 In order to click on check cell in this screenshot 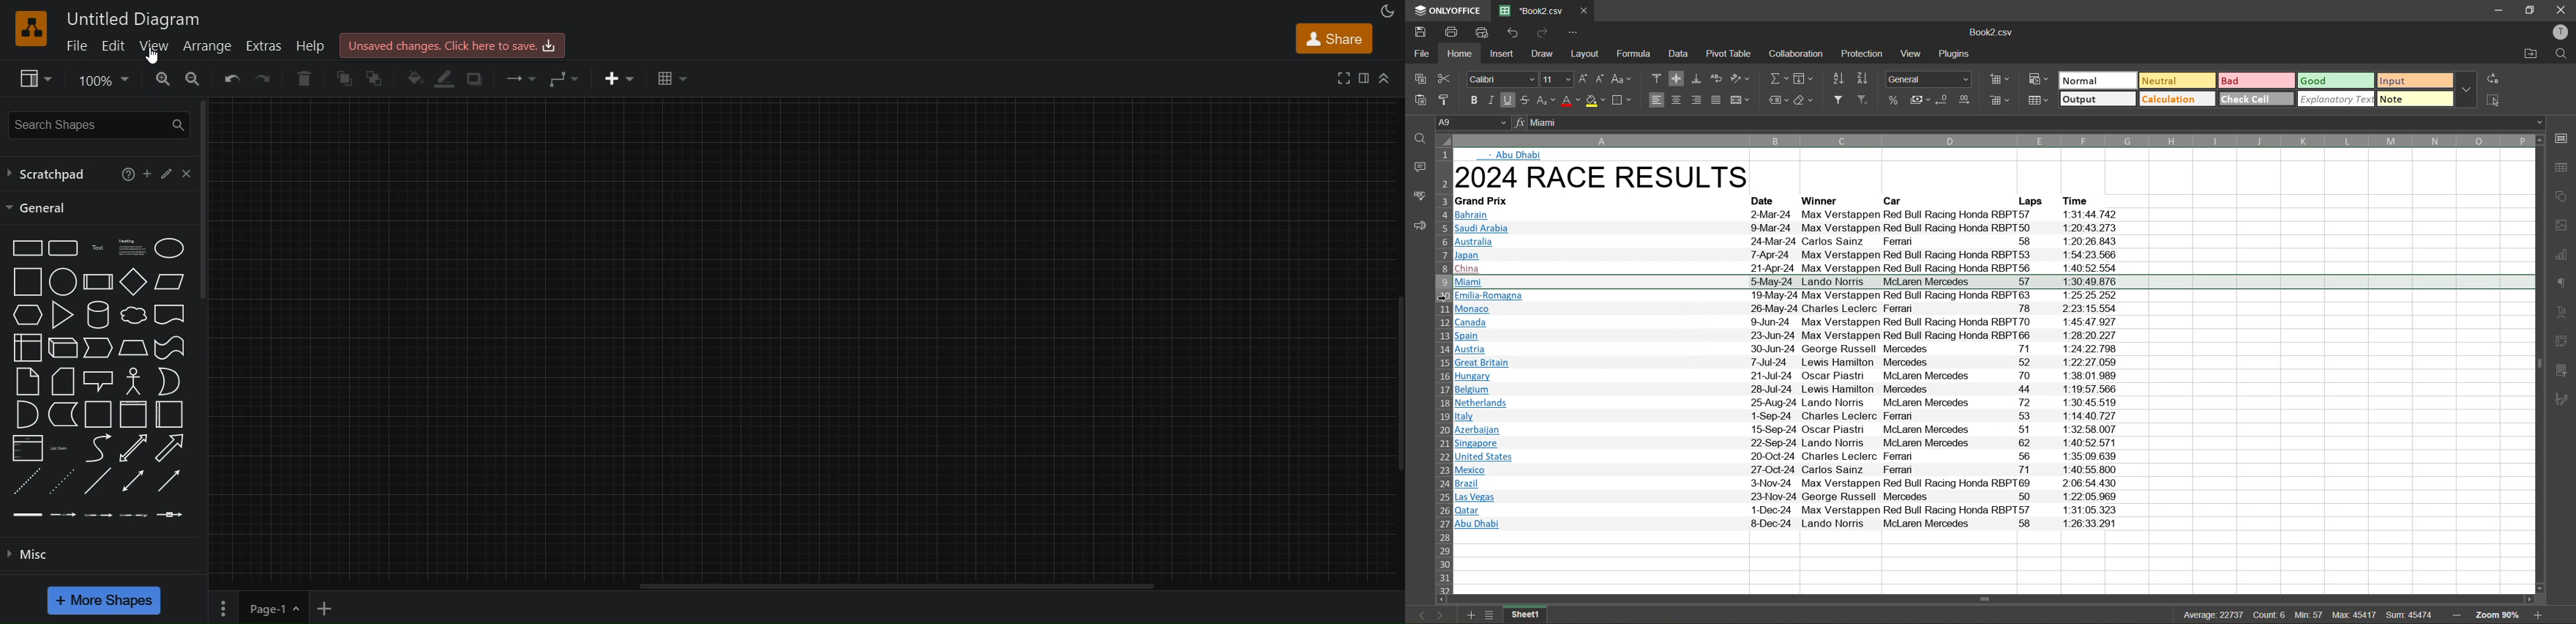, I will do `click(2257, 98)`.